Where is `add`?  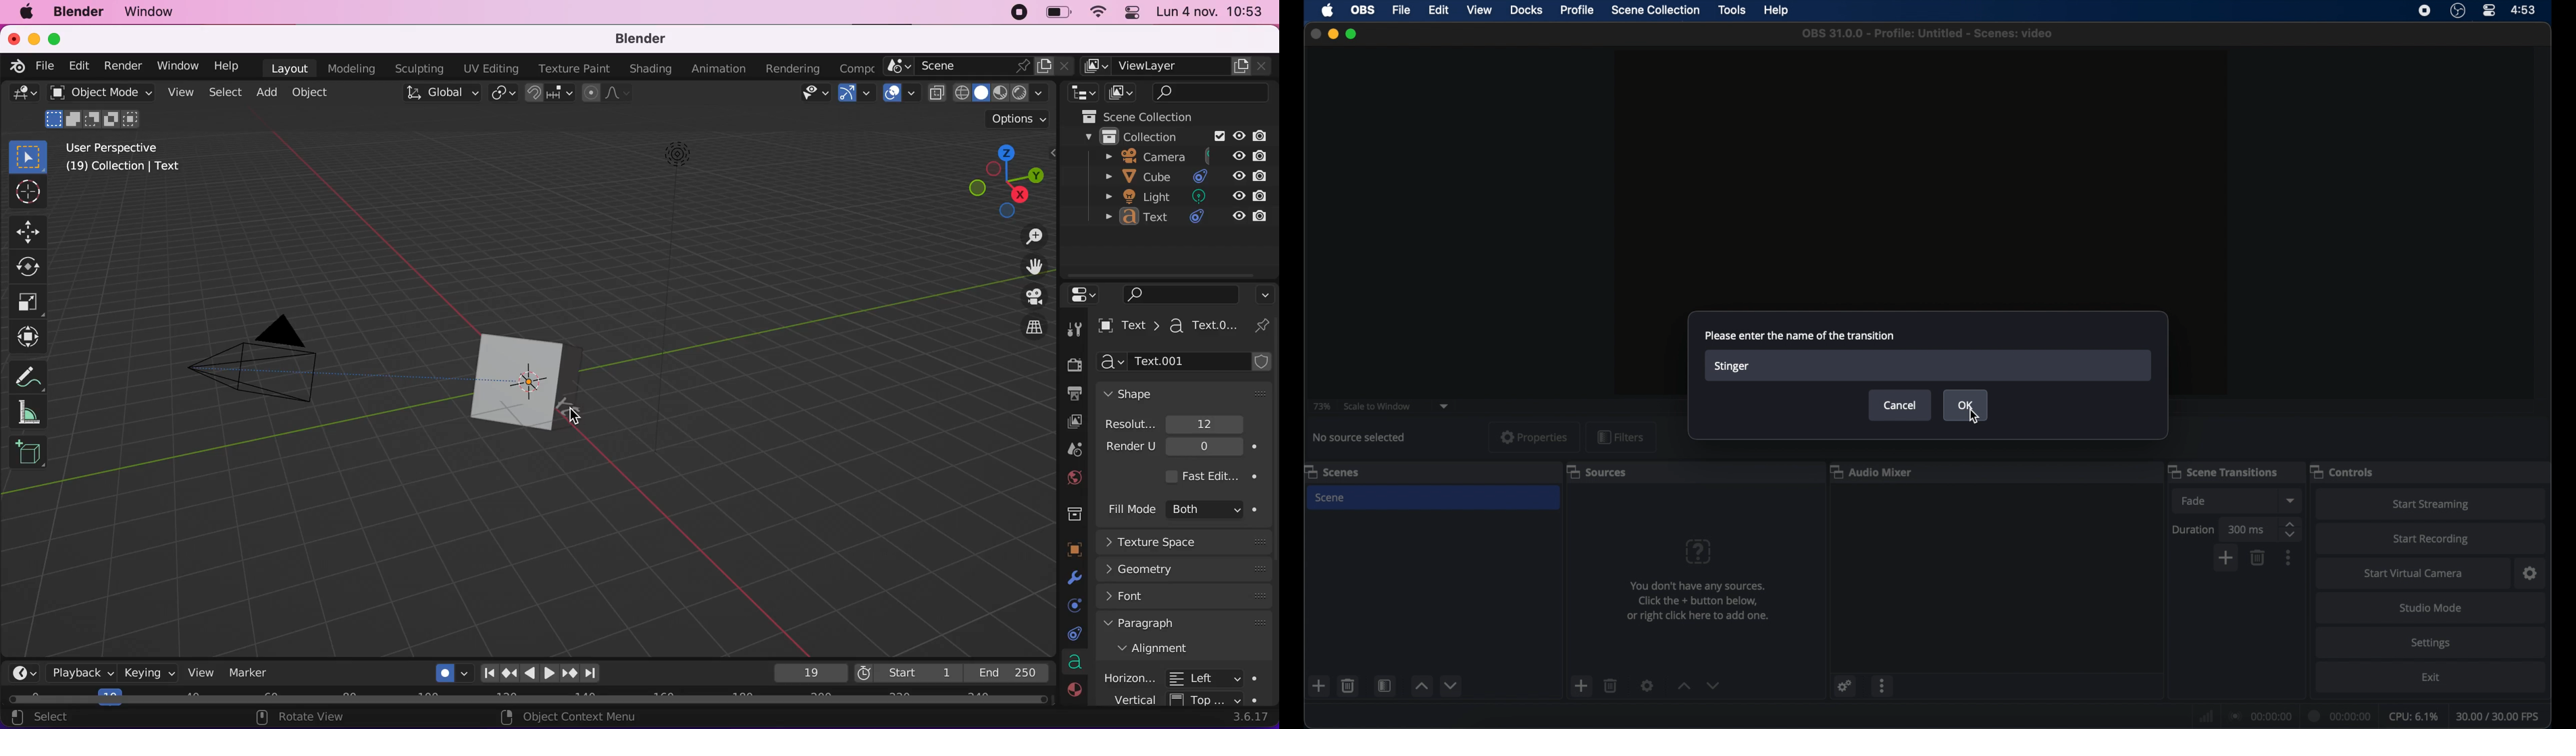 add is located at coordinates (1320, 686).